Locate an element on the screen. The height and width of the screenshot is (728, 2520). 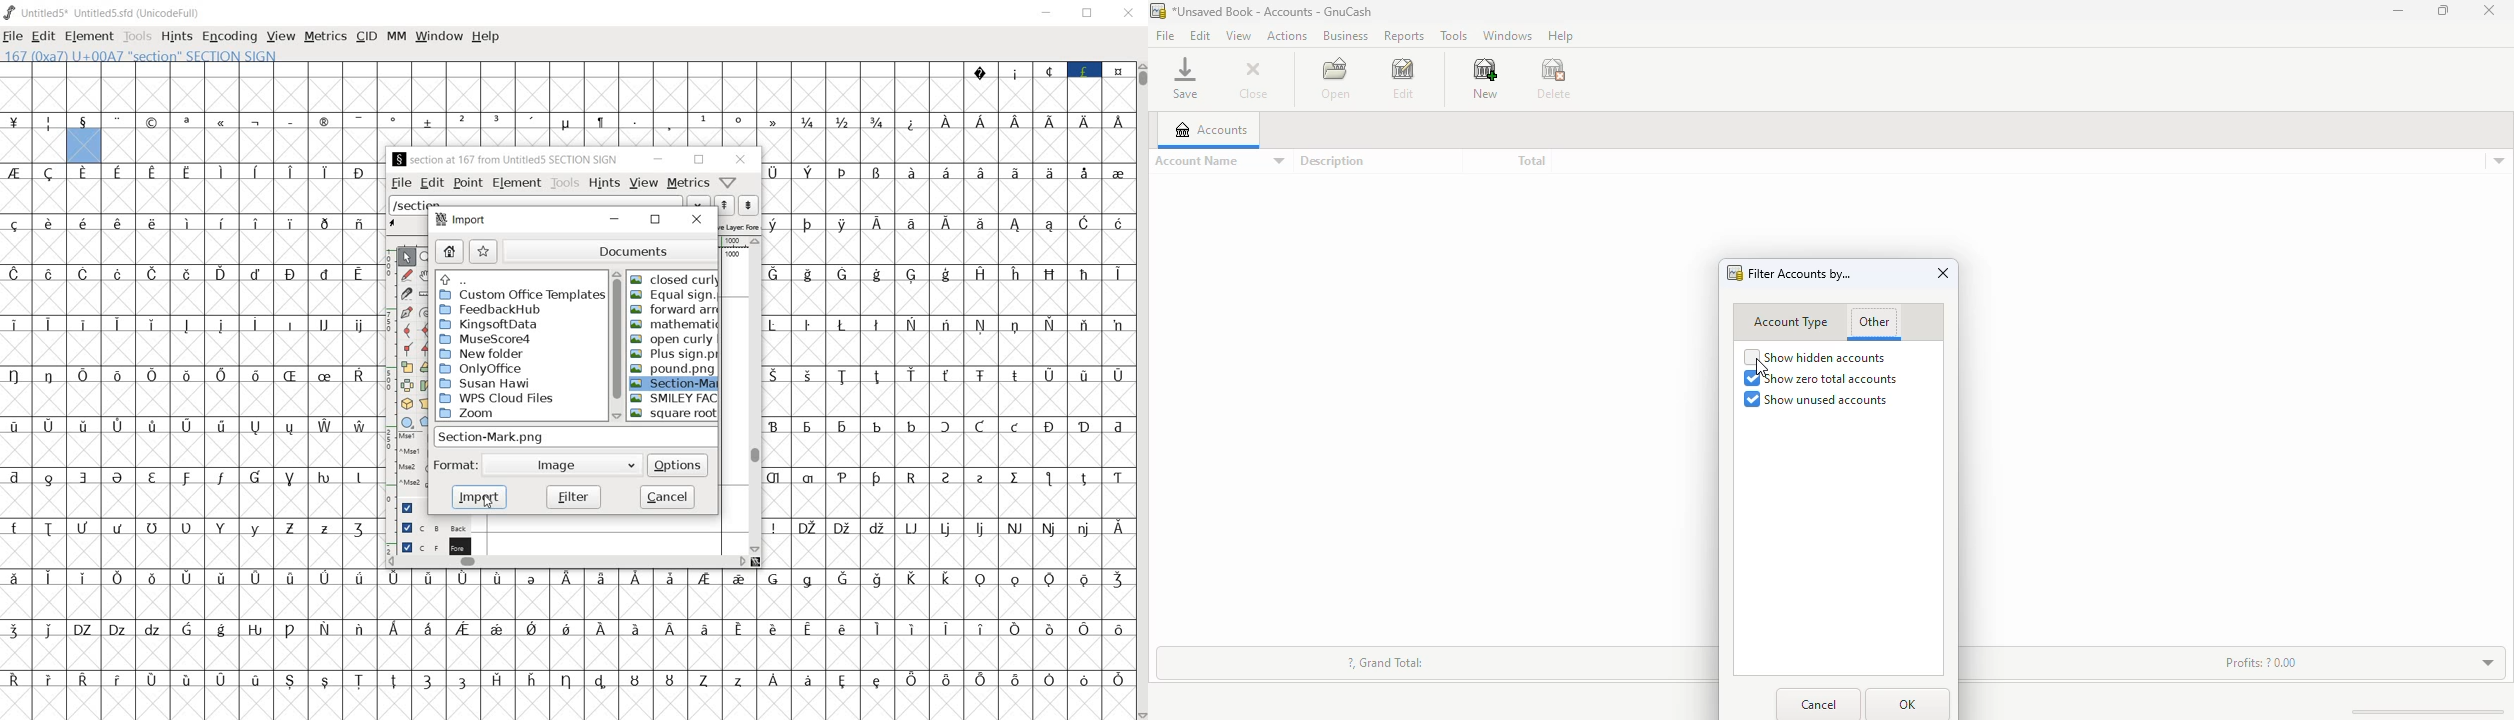
empty cells is located at coordinates (949, 147).